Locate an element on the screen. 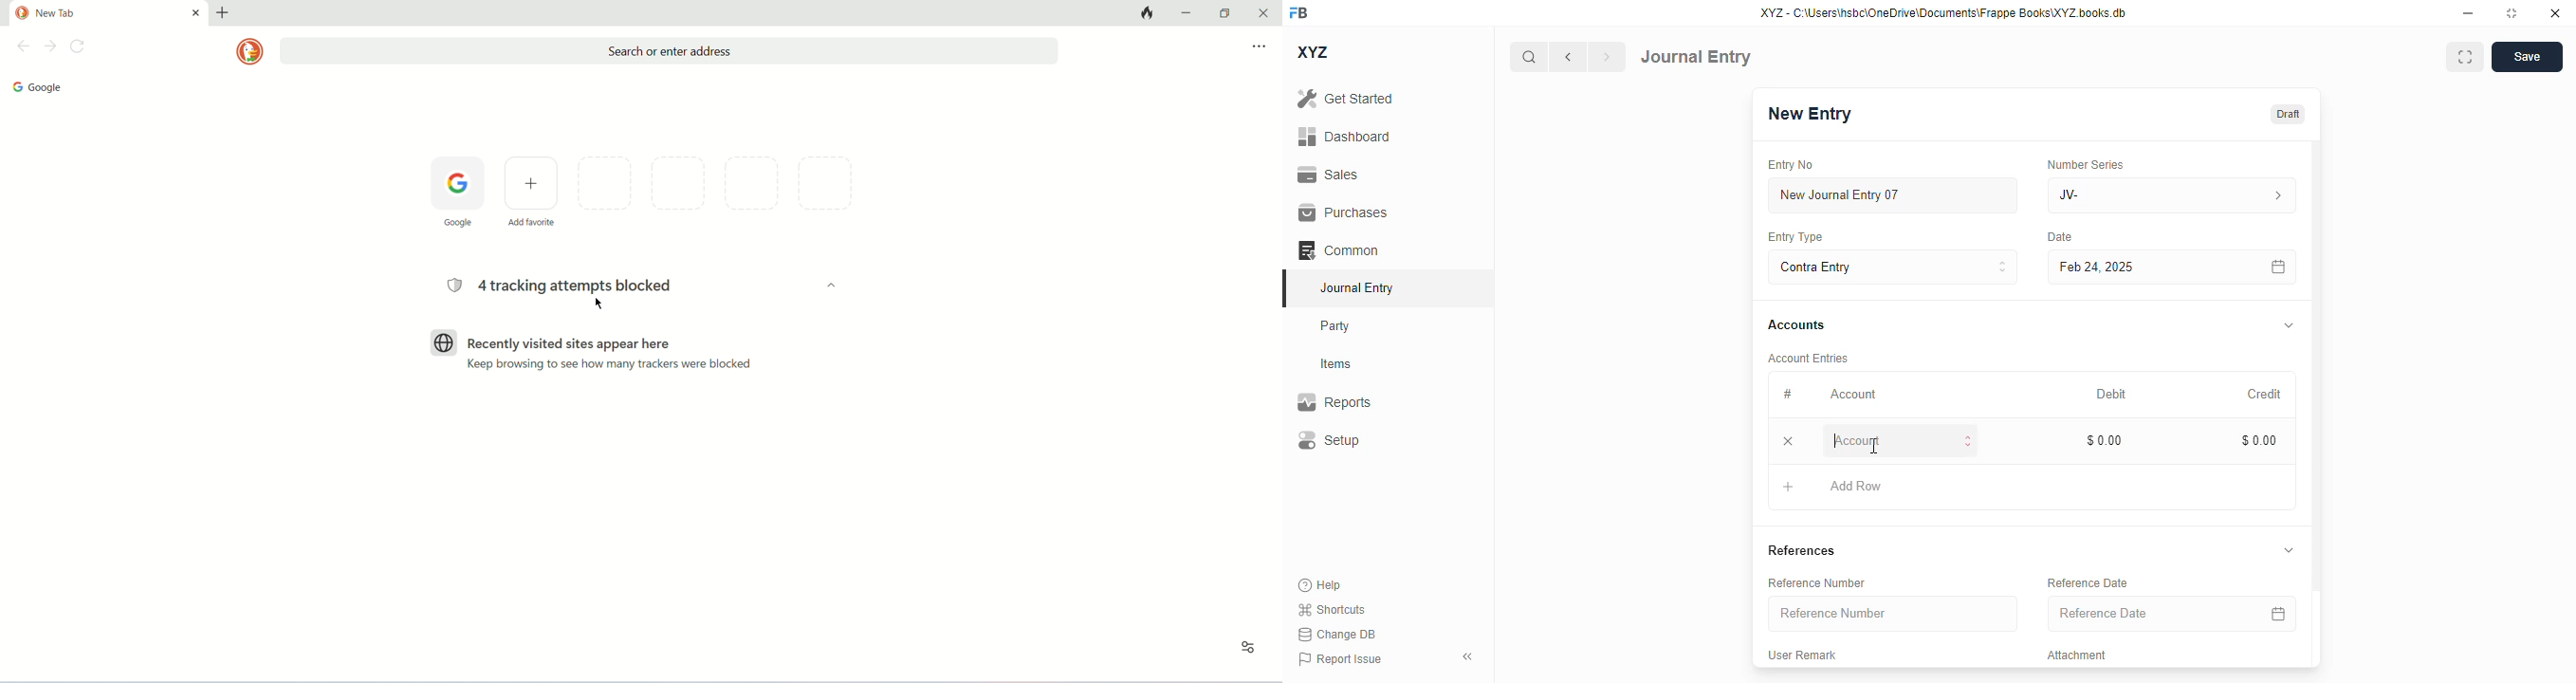 This screenshot has width=2576, height=700. "google" bookmark added is located at coordinates (457, 194).